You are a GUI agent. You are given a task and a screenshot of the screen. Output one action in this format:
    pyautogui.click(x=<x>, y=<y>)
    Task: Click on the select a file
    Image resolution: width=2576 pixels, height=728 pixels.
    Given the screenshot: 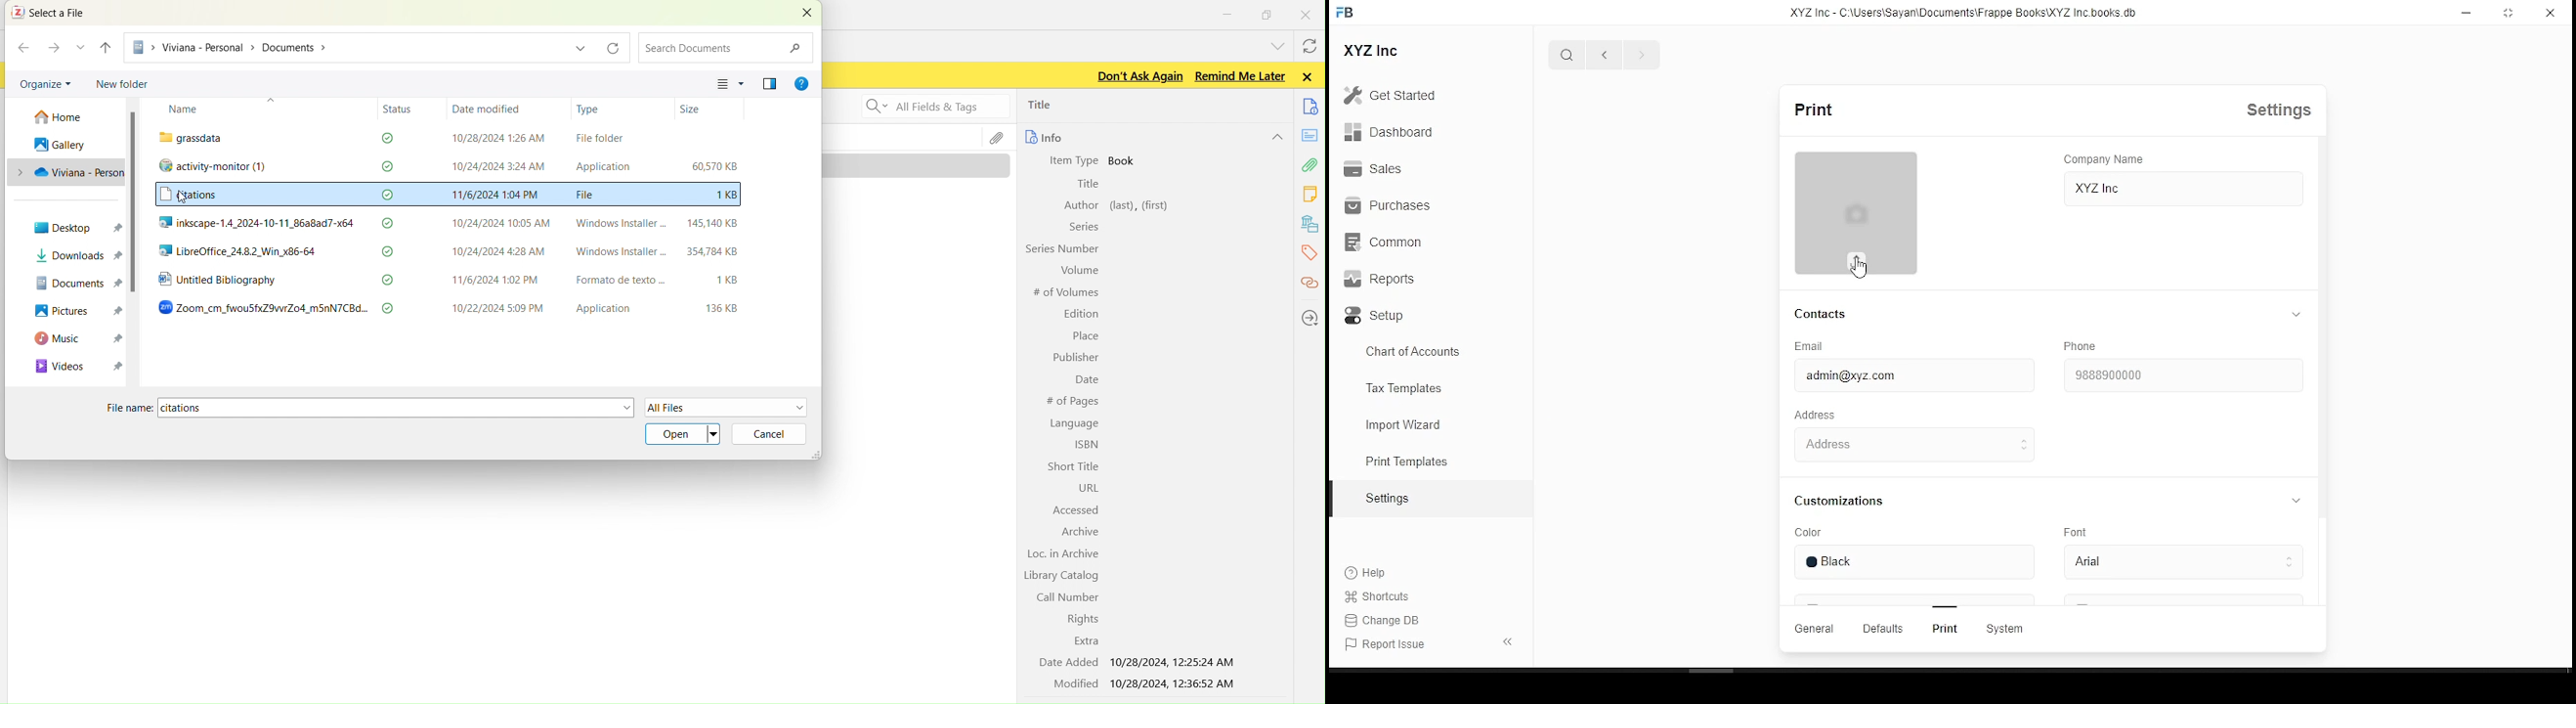 What is the action you would take?
    pyautogui.click(x=66, y=14)
    